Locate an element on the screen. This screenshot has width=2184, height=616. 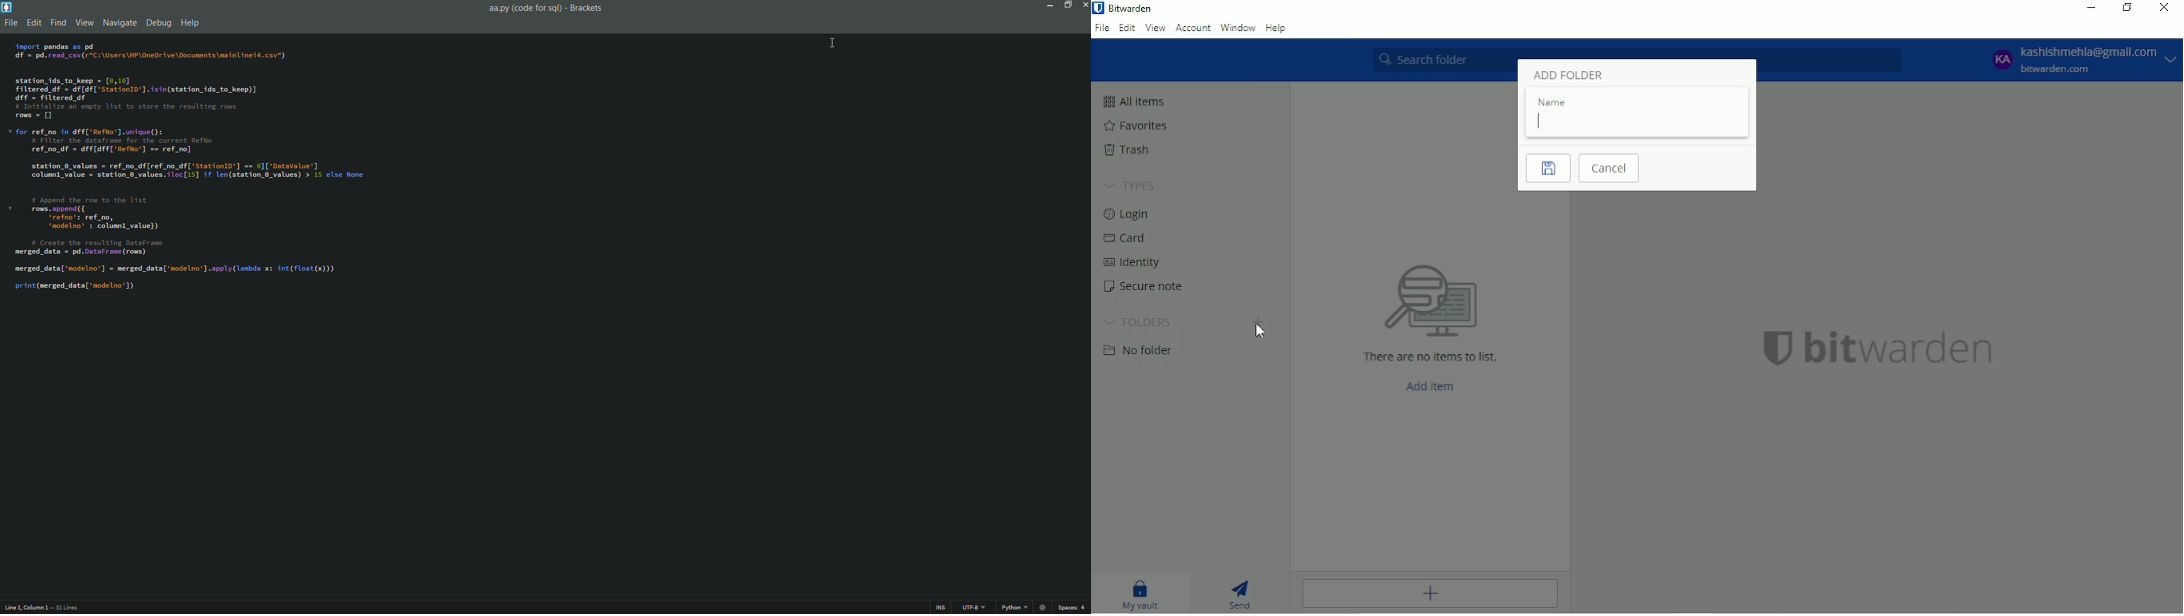
Add Item is located at coordinates (1436, 386).